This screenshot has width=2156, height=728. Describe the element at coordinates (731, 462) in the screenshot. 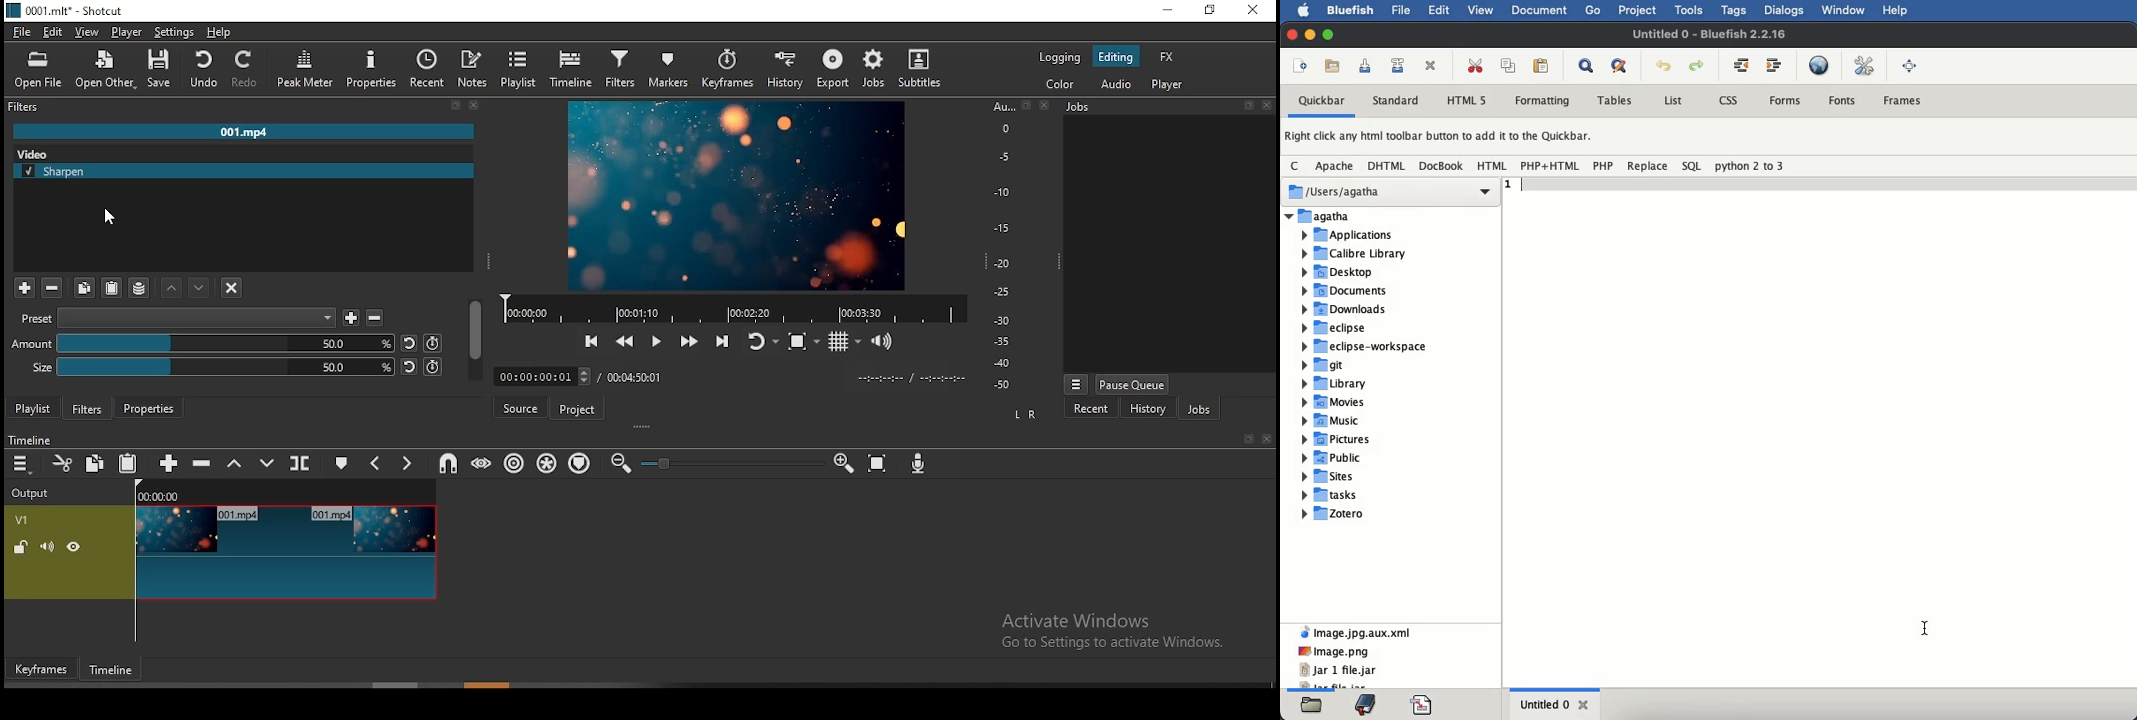

I see `zoom in or zoom out slider` at that location.